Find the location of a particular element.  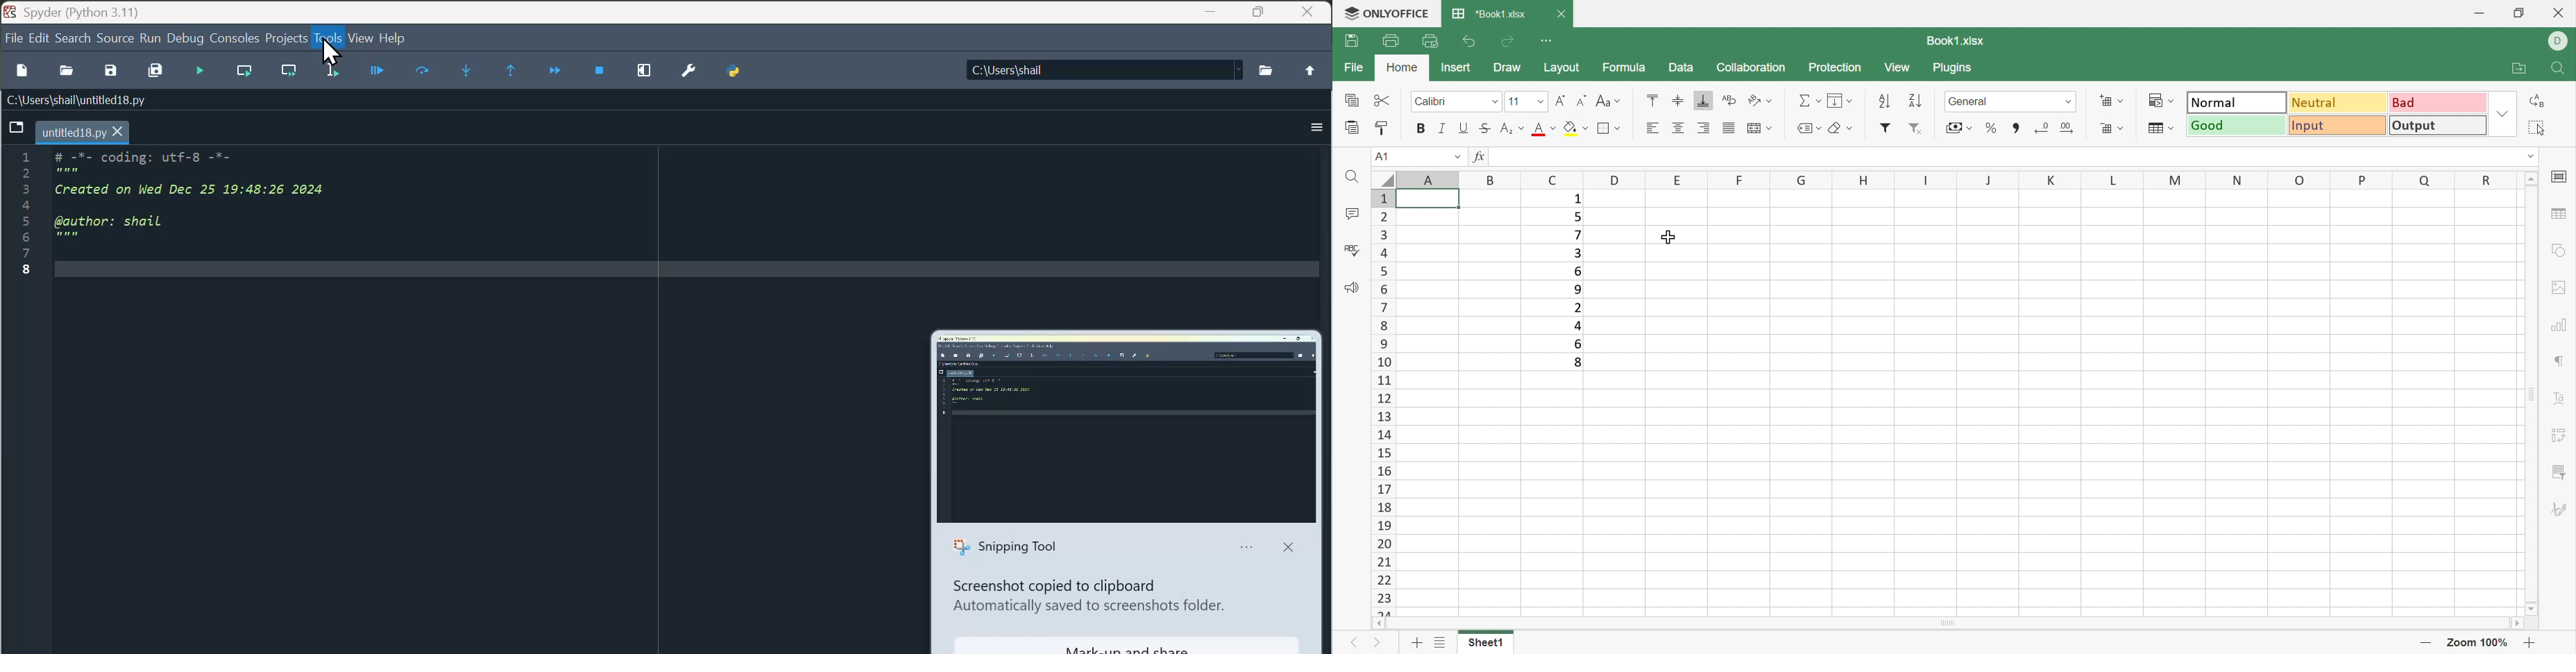

Signature settings is located at coordinates (2559, 509).